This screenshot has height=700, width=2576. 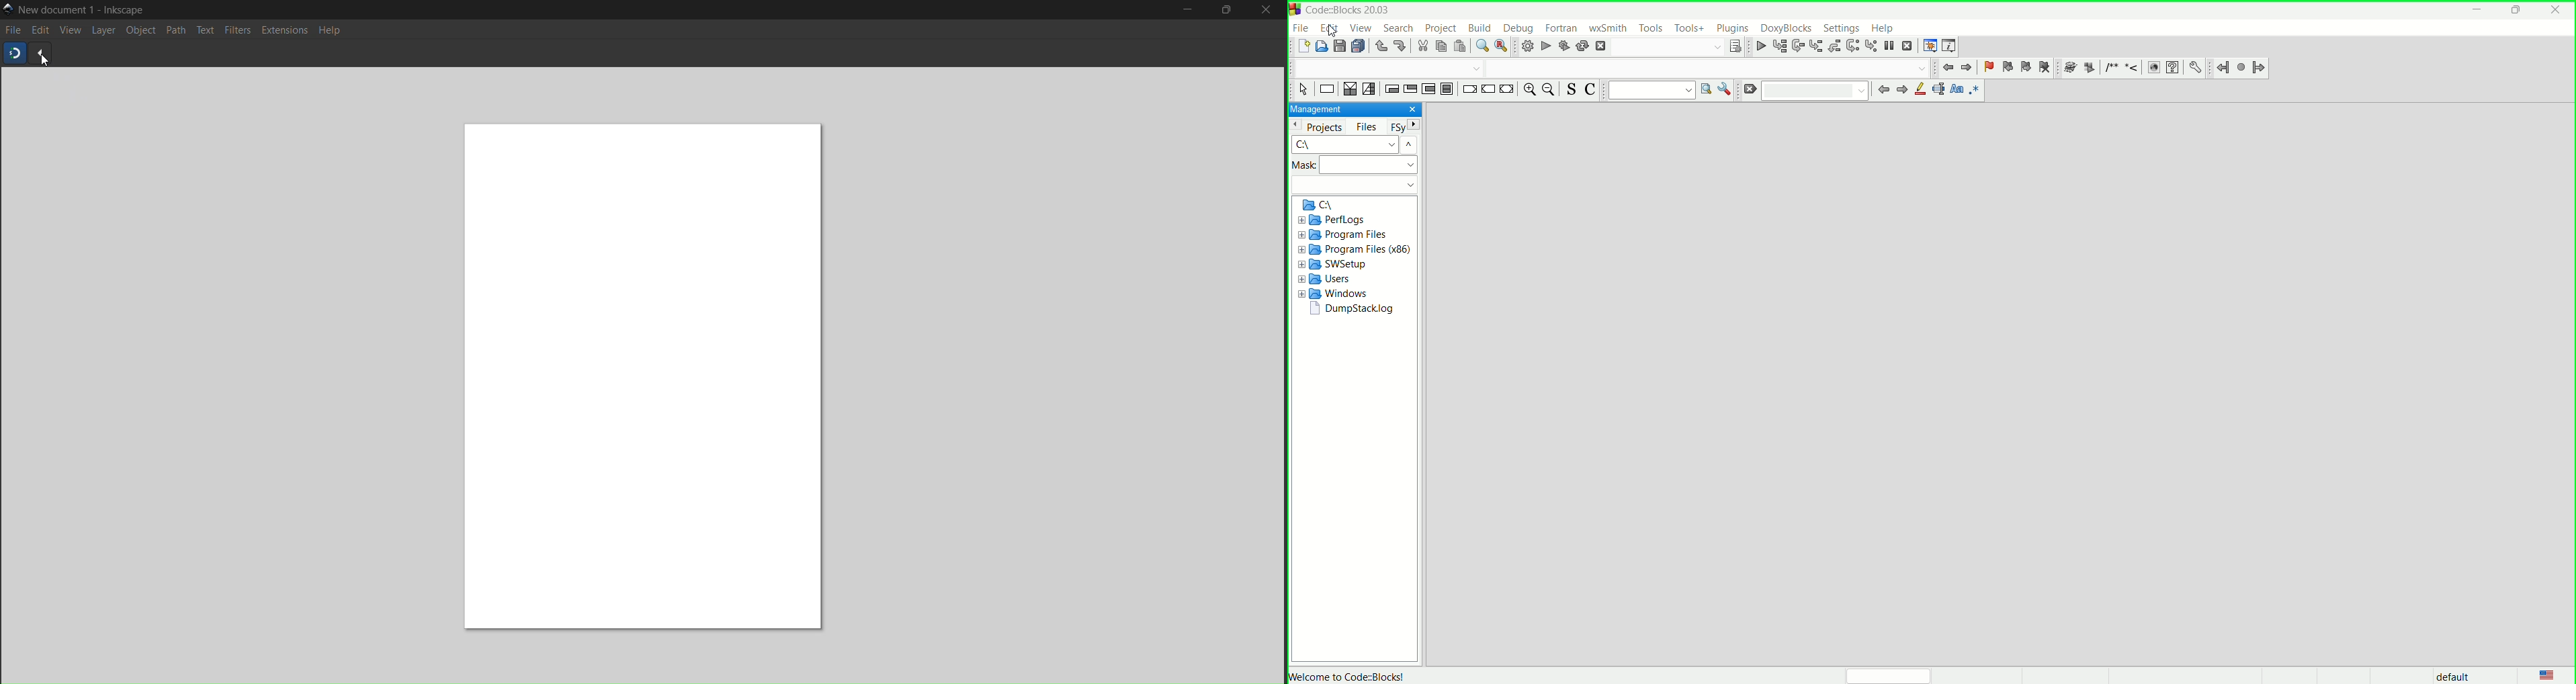 I want to click on zoom in, so click(x=1528, y=89).